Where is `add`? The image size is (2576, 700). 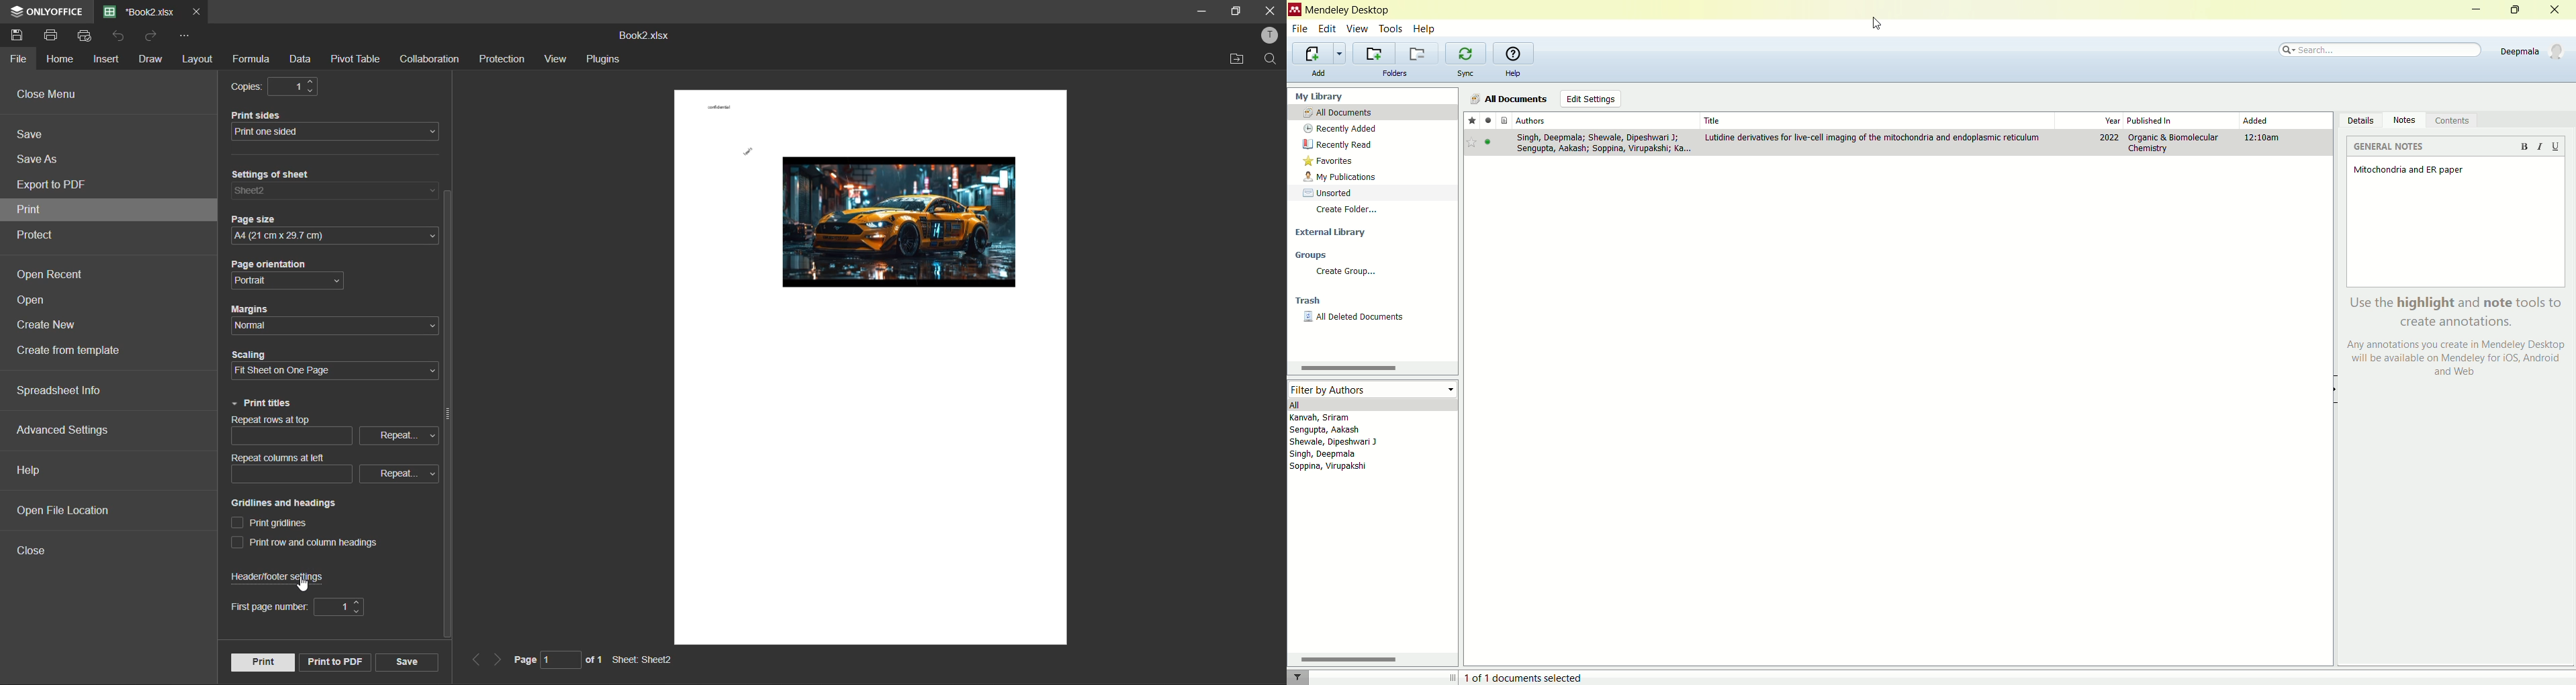
add is located at coordinates (1319, 73).